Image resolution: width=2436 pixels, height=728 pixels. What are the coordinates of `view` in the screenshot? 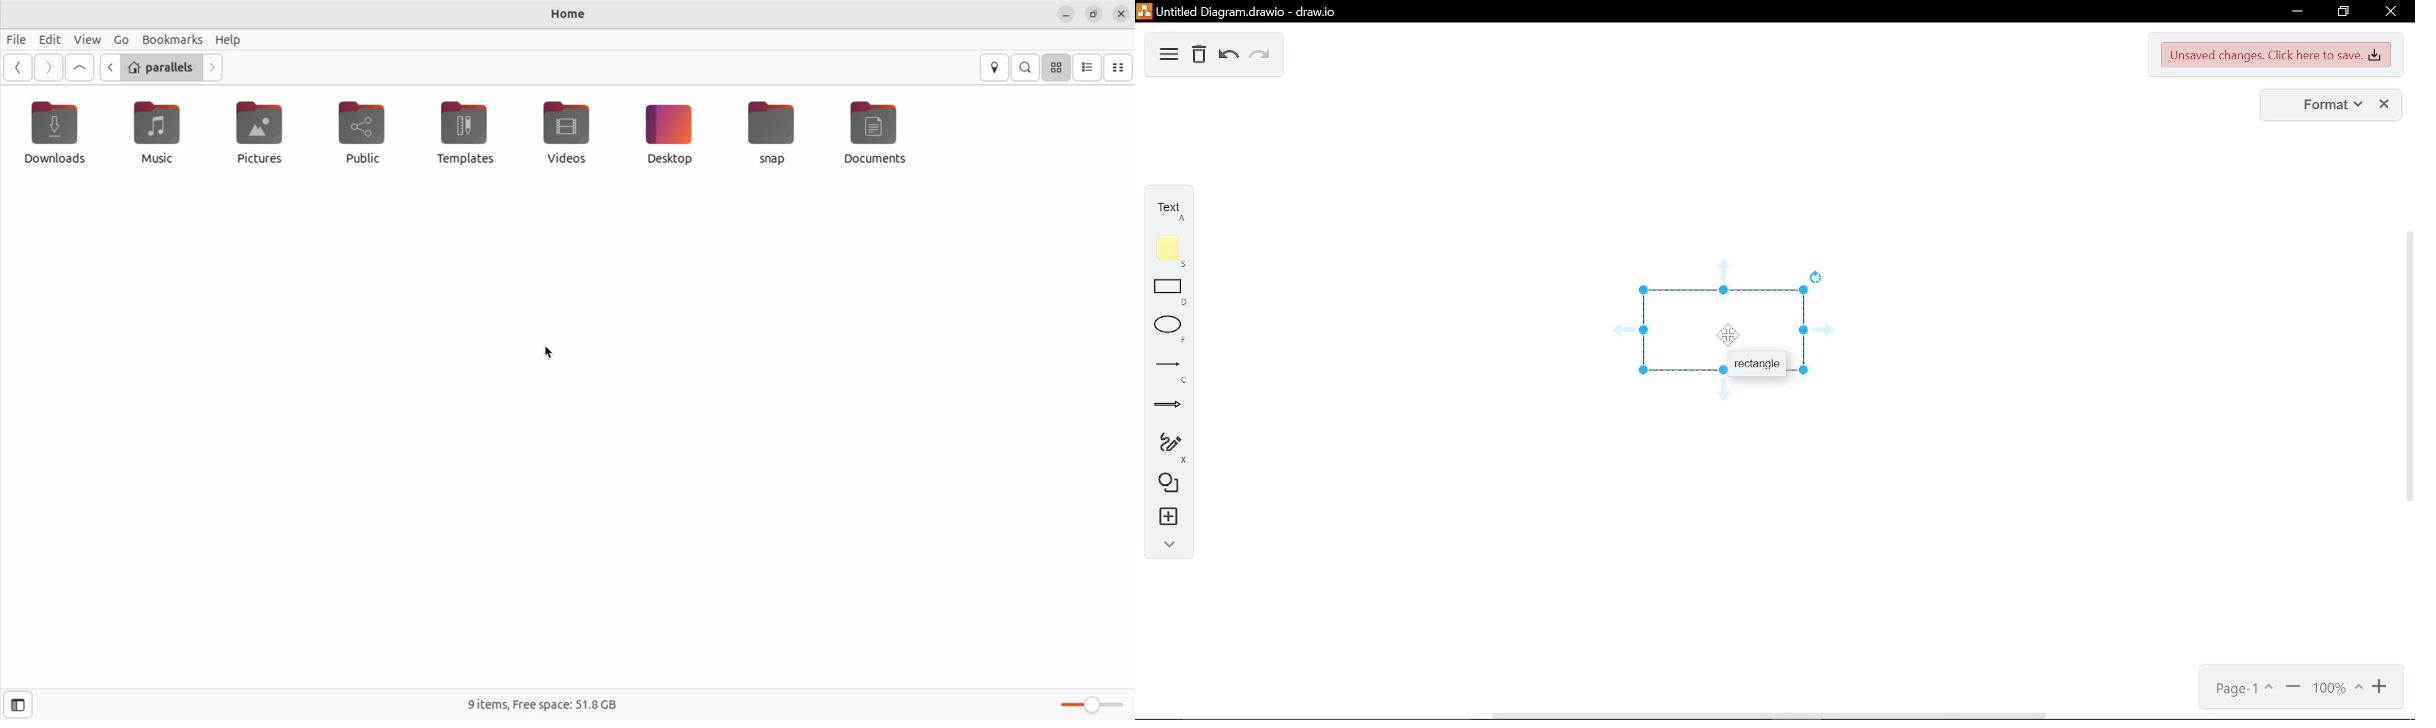 It's located at (87, 39).